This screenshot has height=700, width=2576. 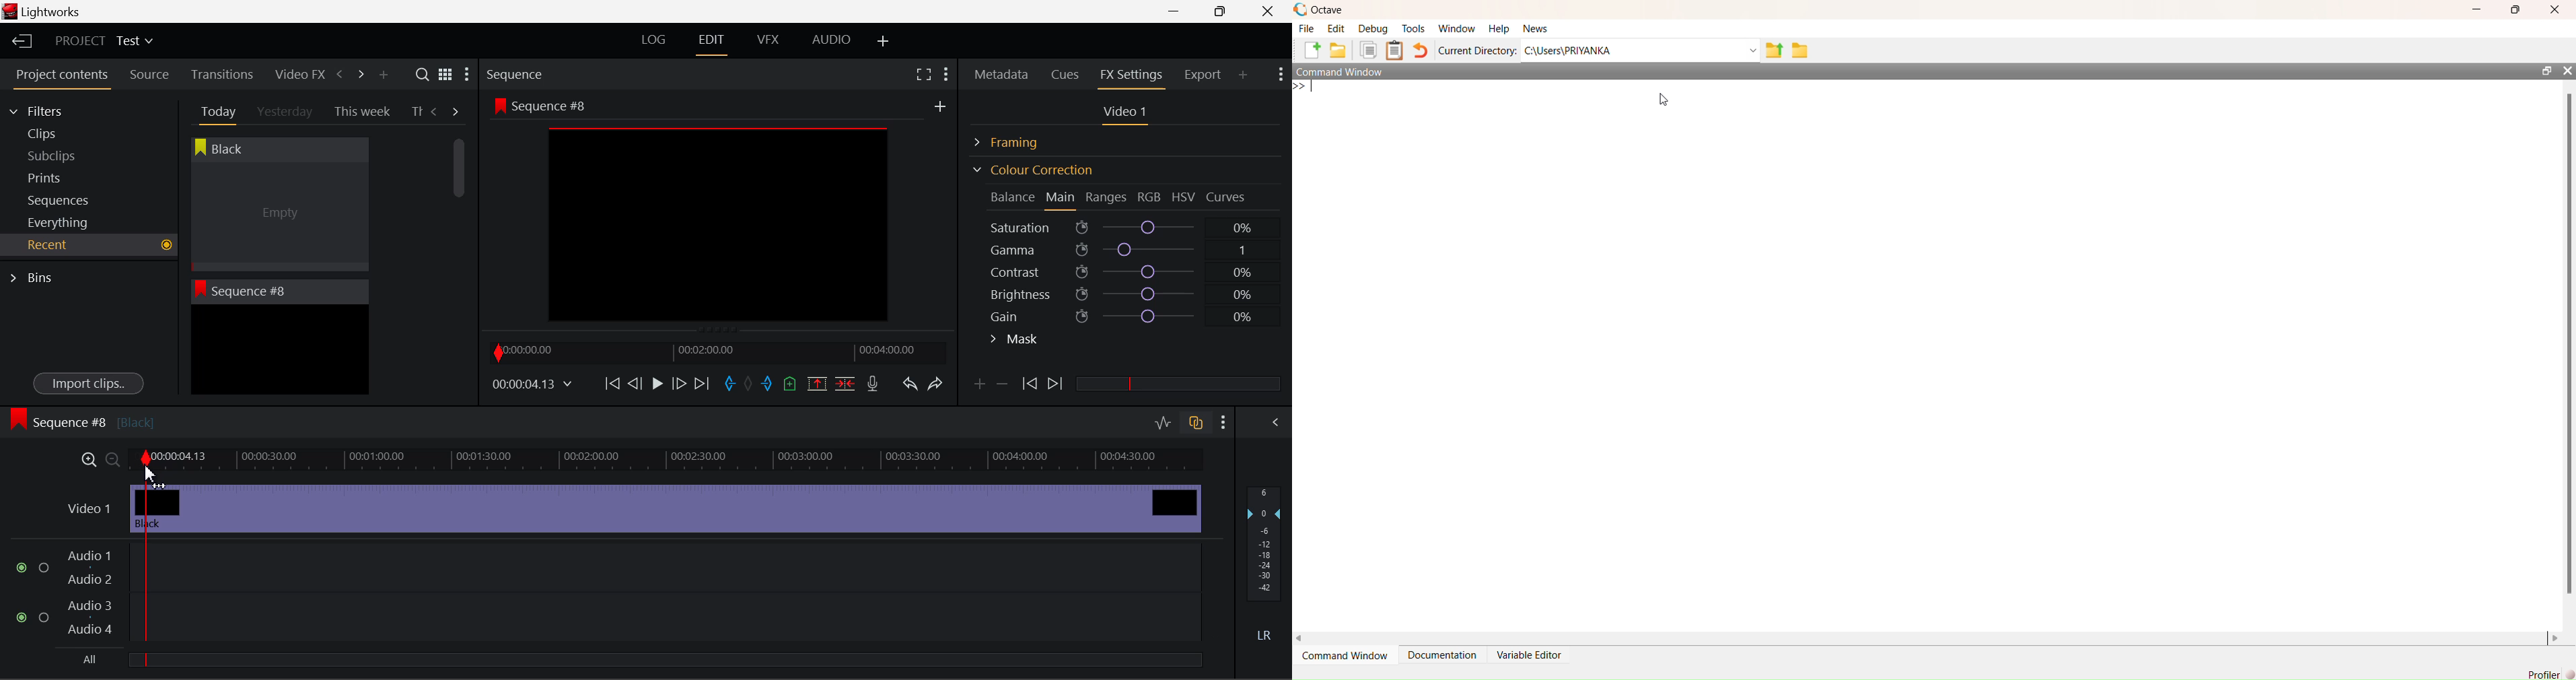 What do you see at coordinates (1224, 422) in the screenshot?
I see `Show Settings` at bounding box center [1224, 422].